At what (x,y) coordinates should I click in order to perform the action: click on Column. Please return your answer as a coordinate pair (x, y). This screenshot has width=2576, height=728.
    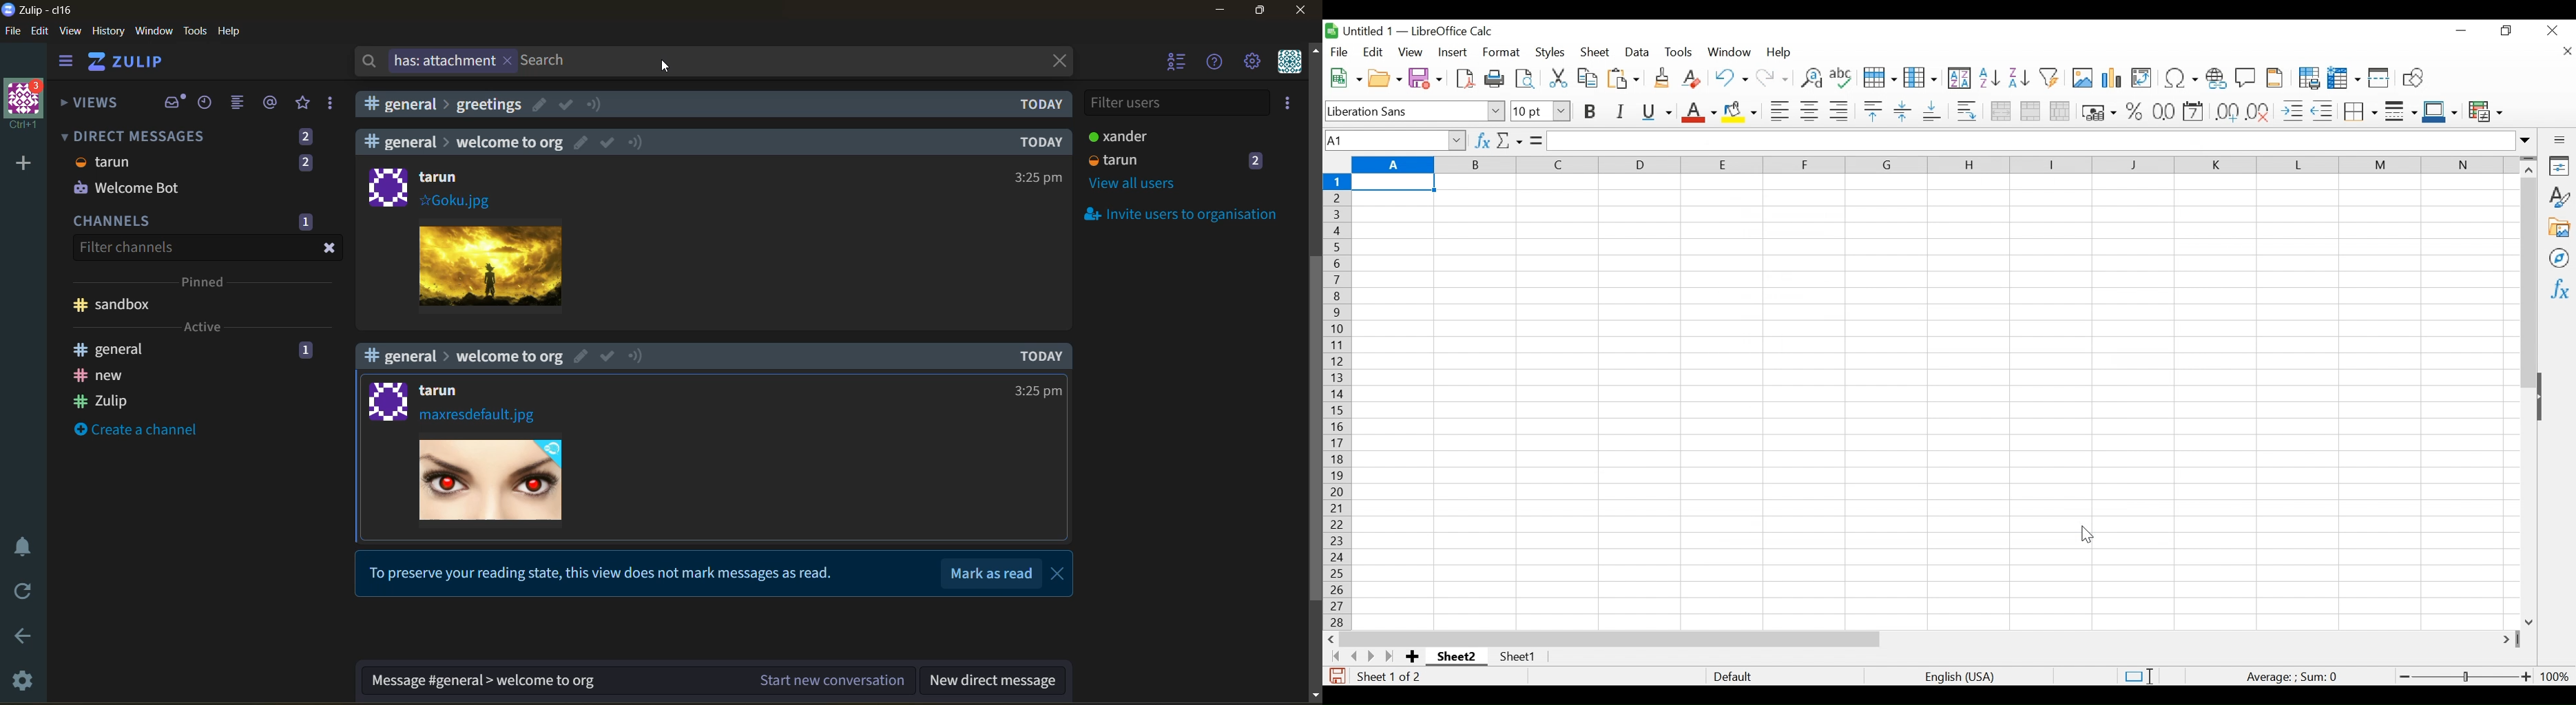
    Looking at the image, I should click on (1921, 78).